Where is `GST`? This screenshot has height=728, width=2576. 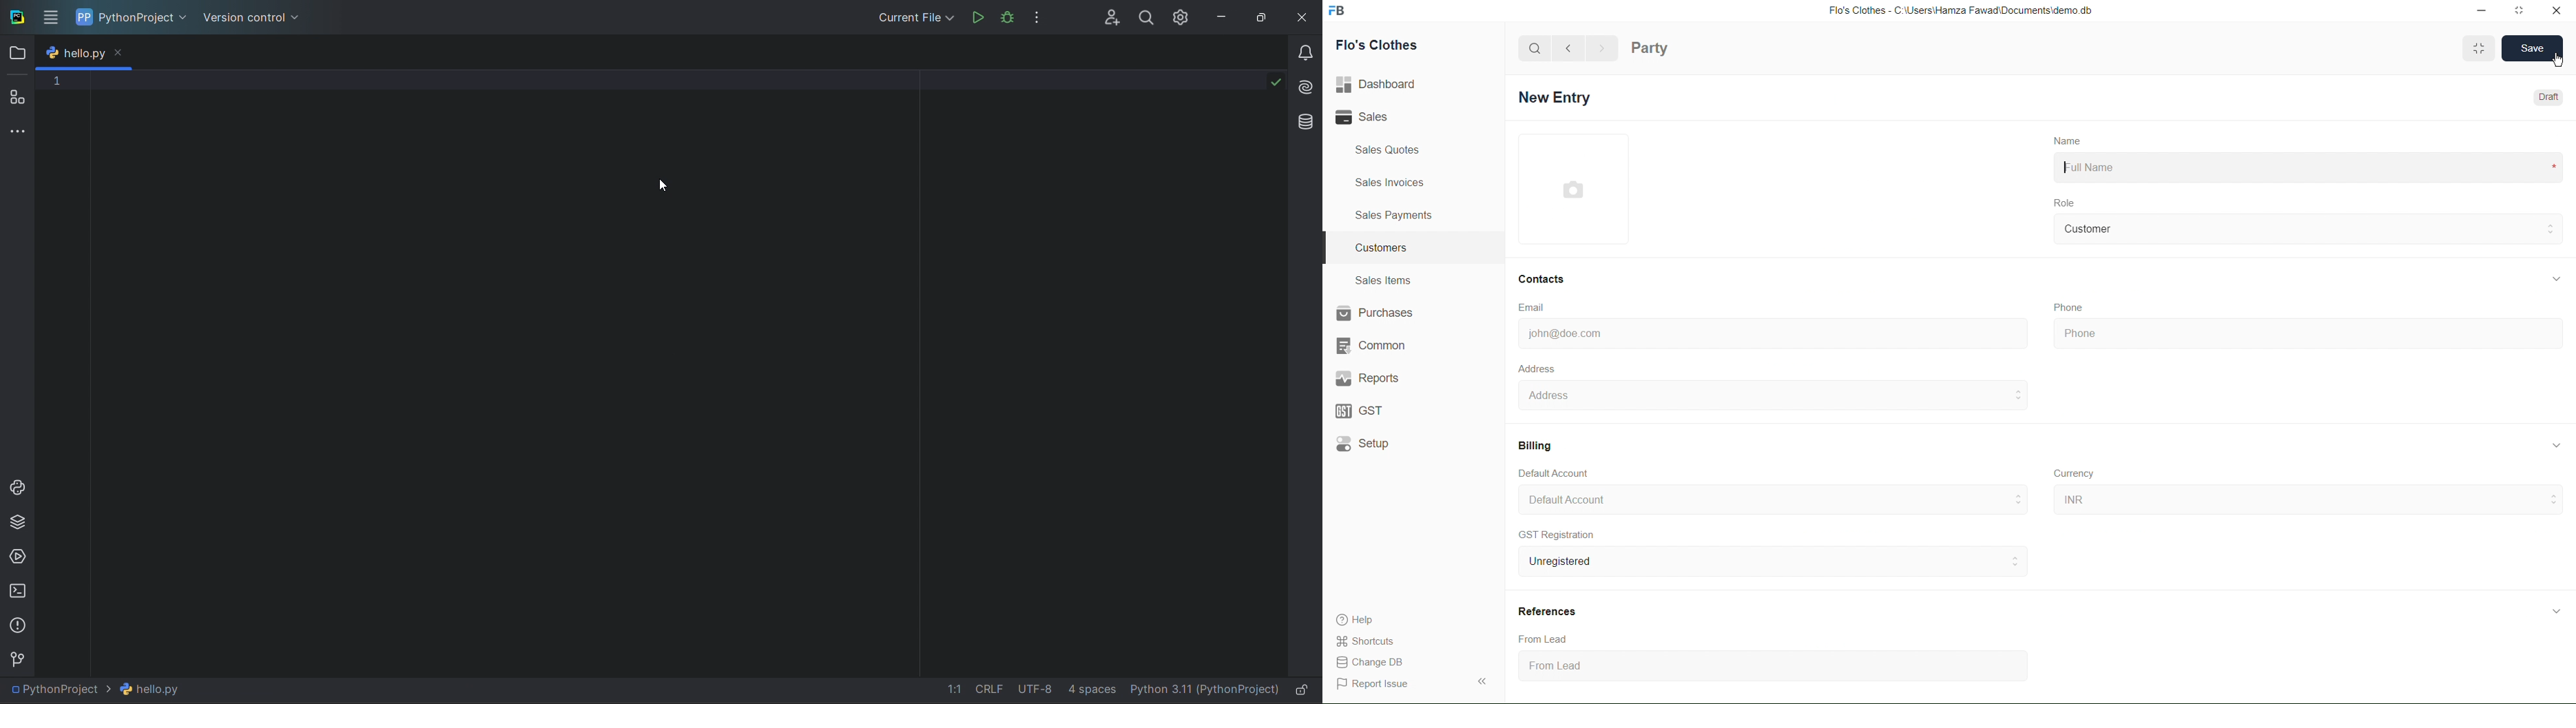 GST is located at coordinates (1360, 412).